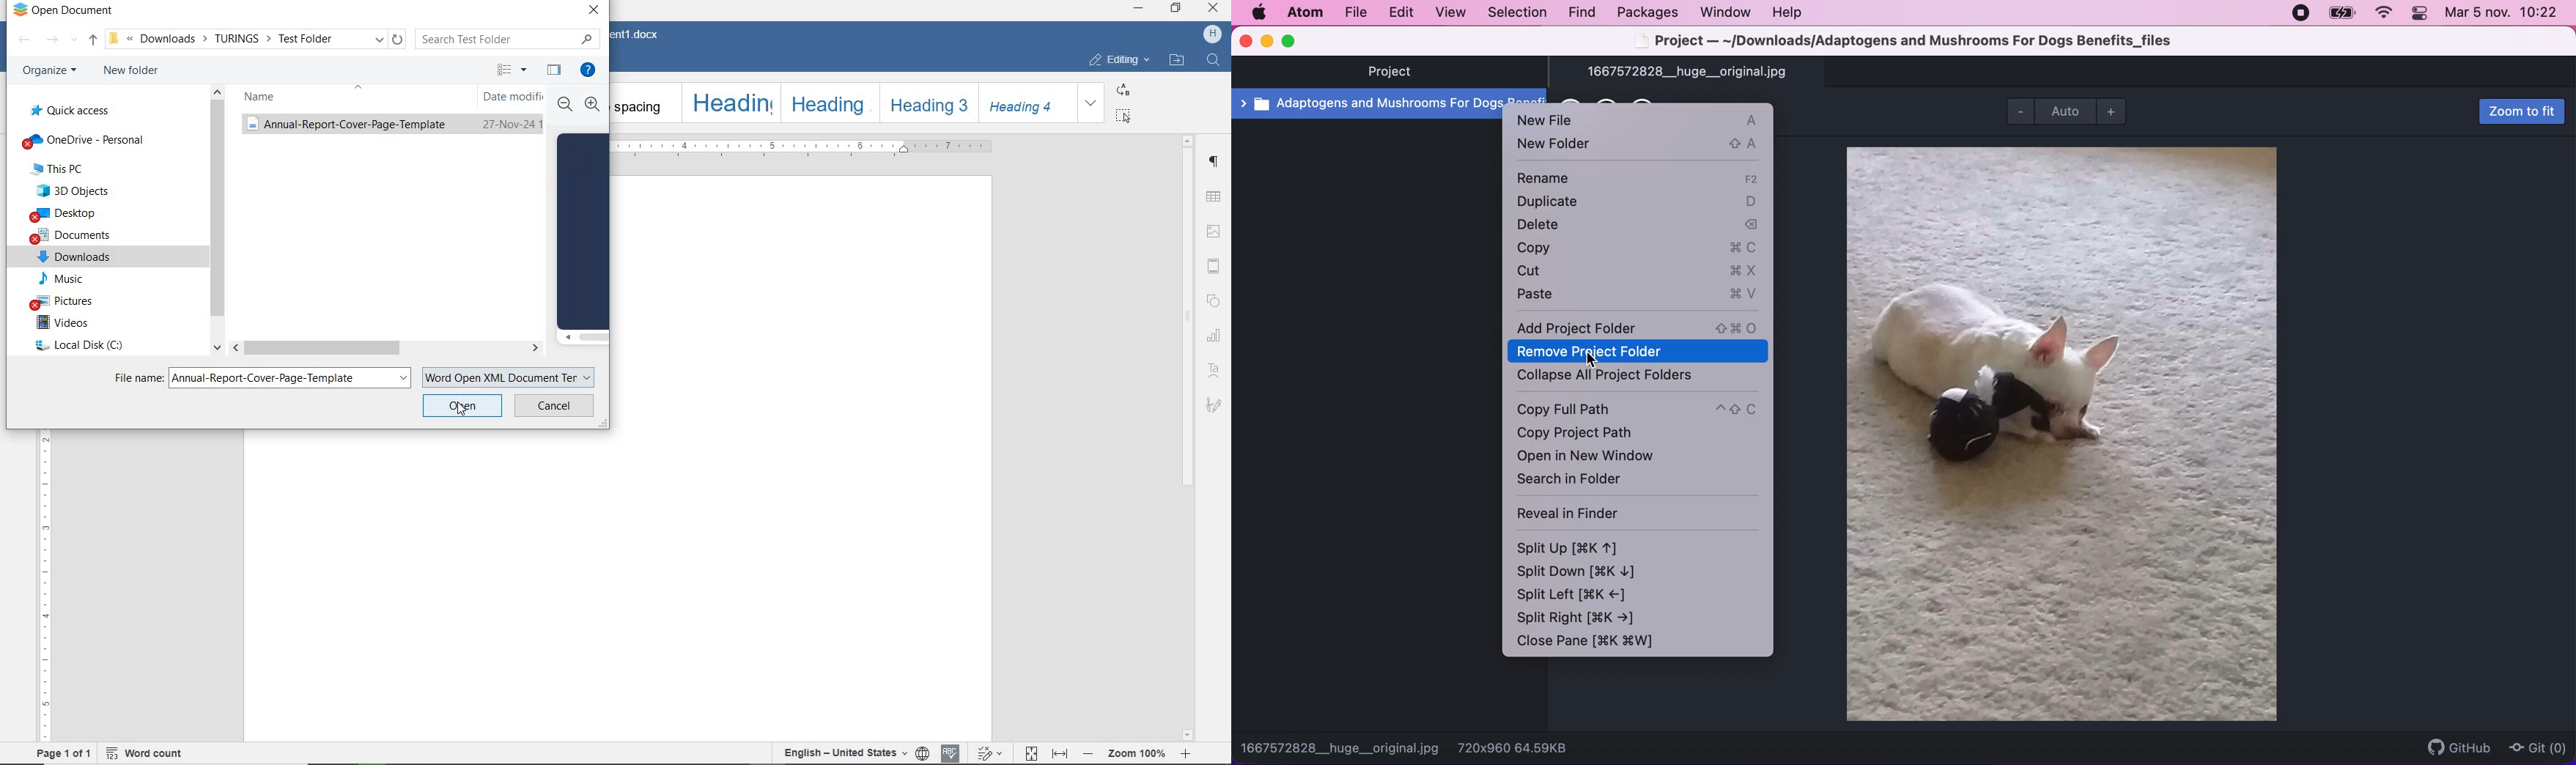 The image size is (2576, 784). Describe the element at coordinates (64, 280) in the screenshot. I see `music` at that location.